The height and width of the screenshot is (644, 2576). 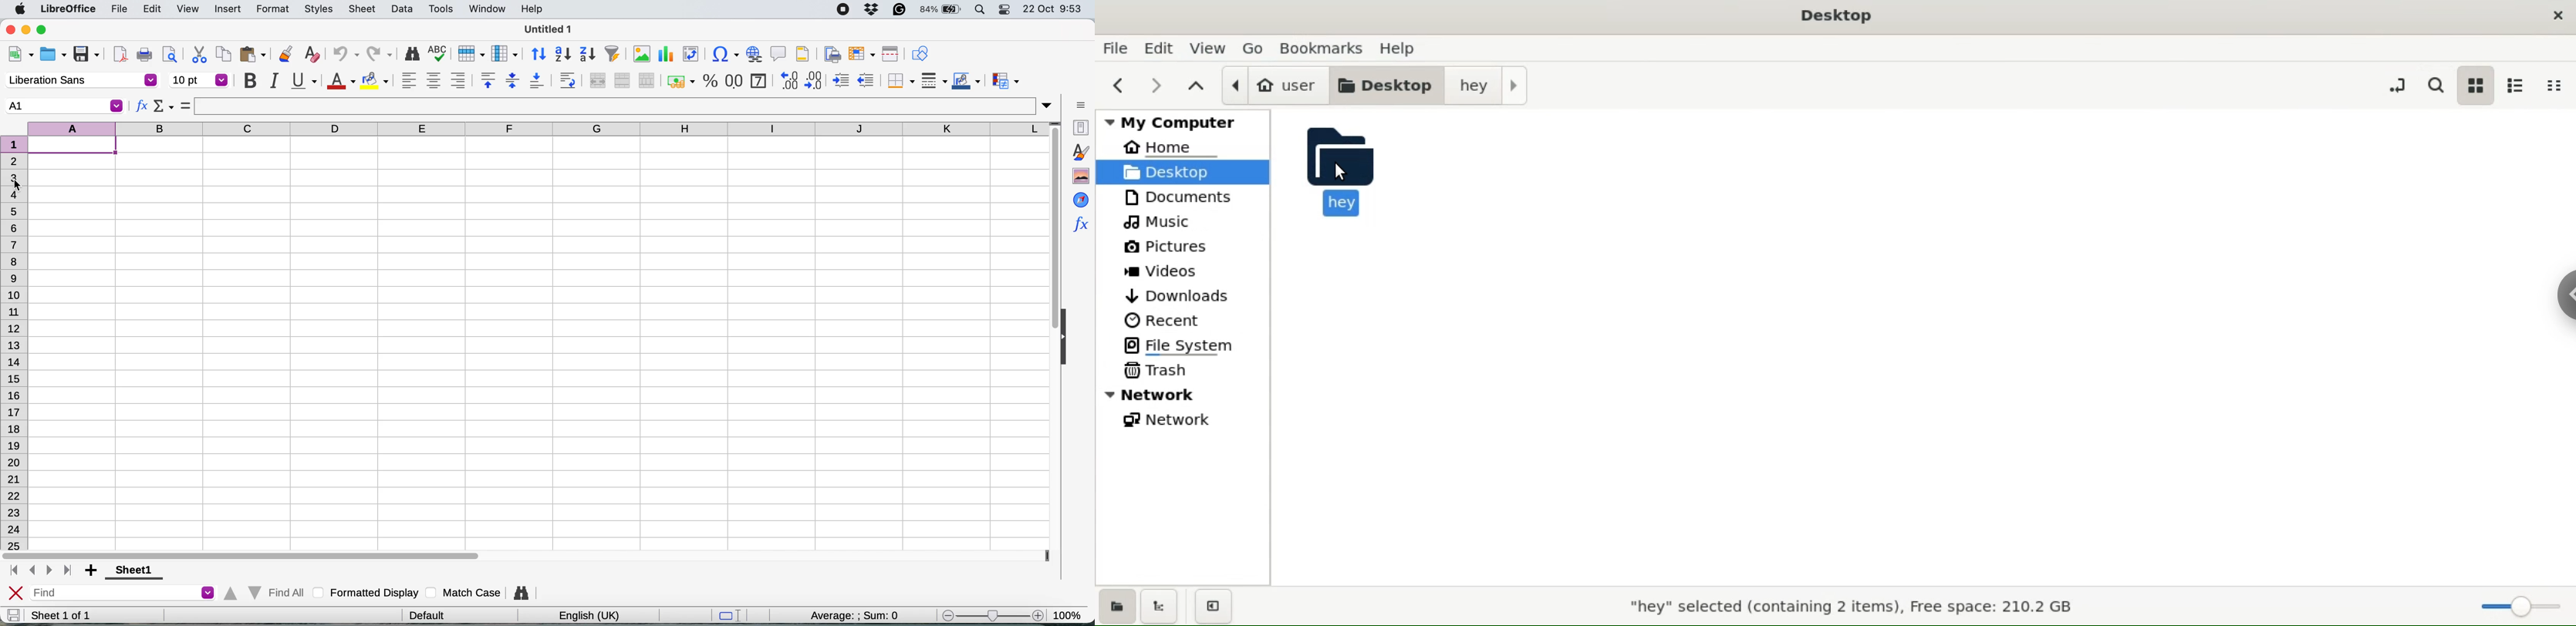 What do you see at coordinates (563, 54) in the screenshot?
I see `sort ascending` at bounding box center [563, 54].